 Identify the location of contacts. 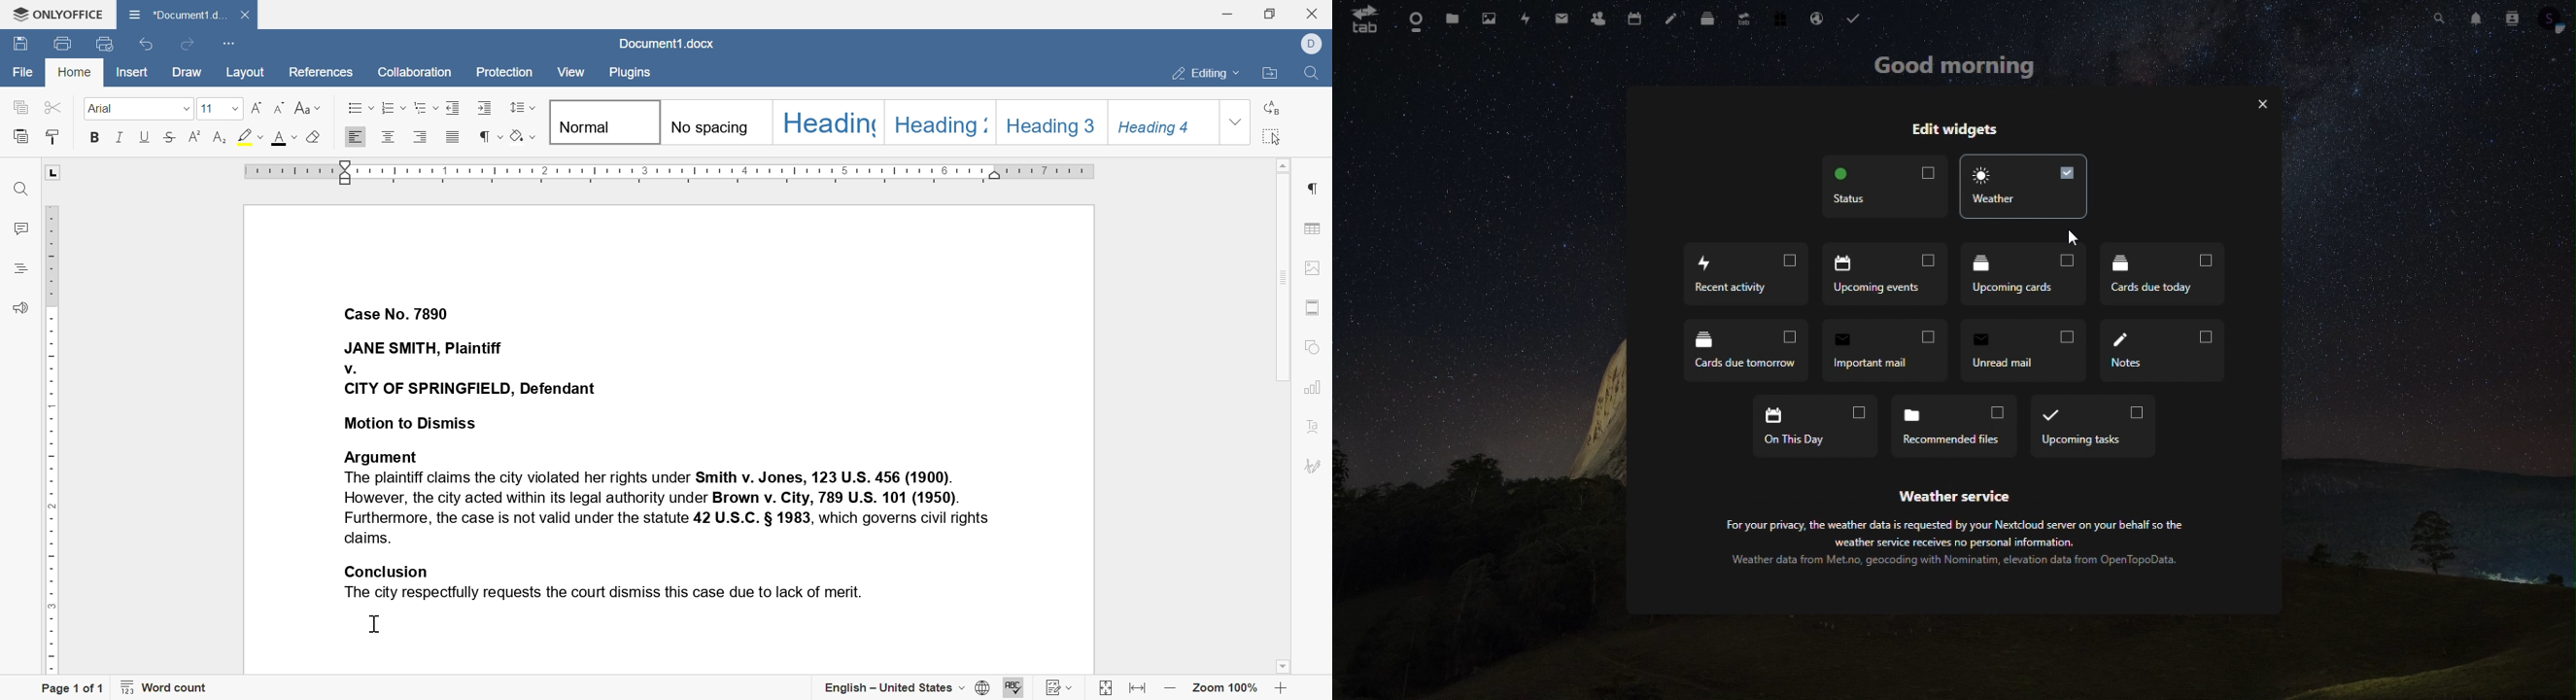
(1597, 20).